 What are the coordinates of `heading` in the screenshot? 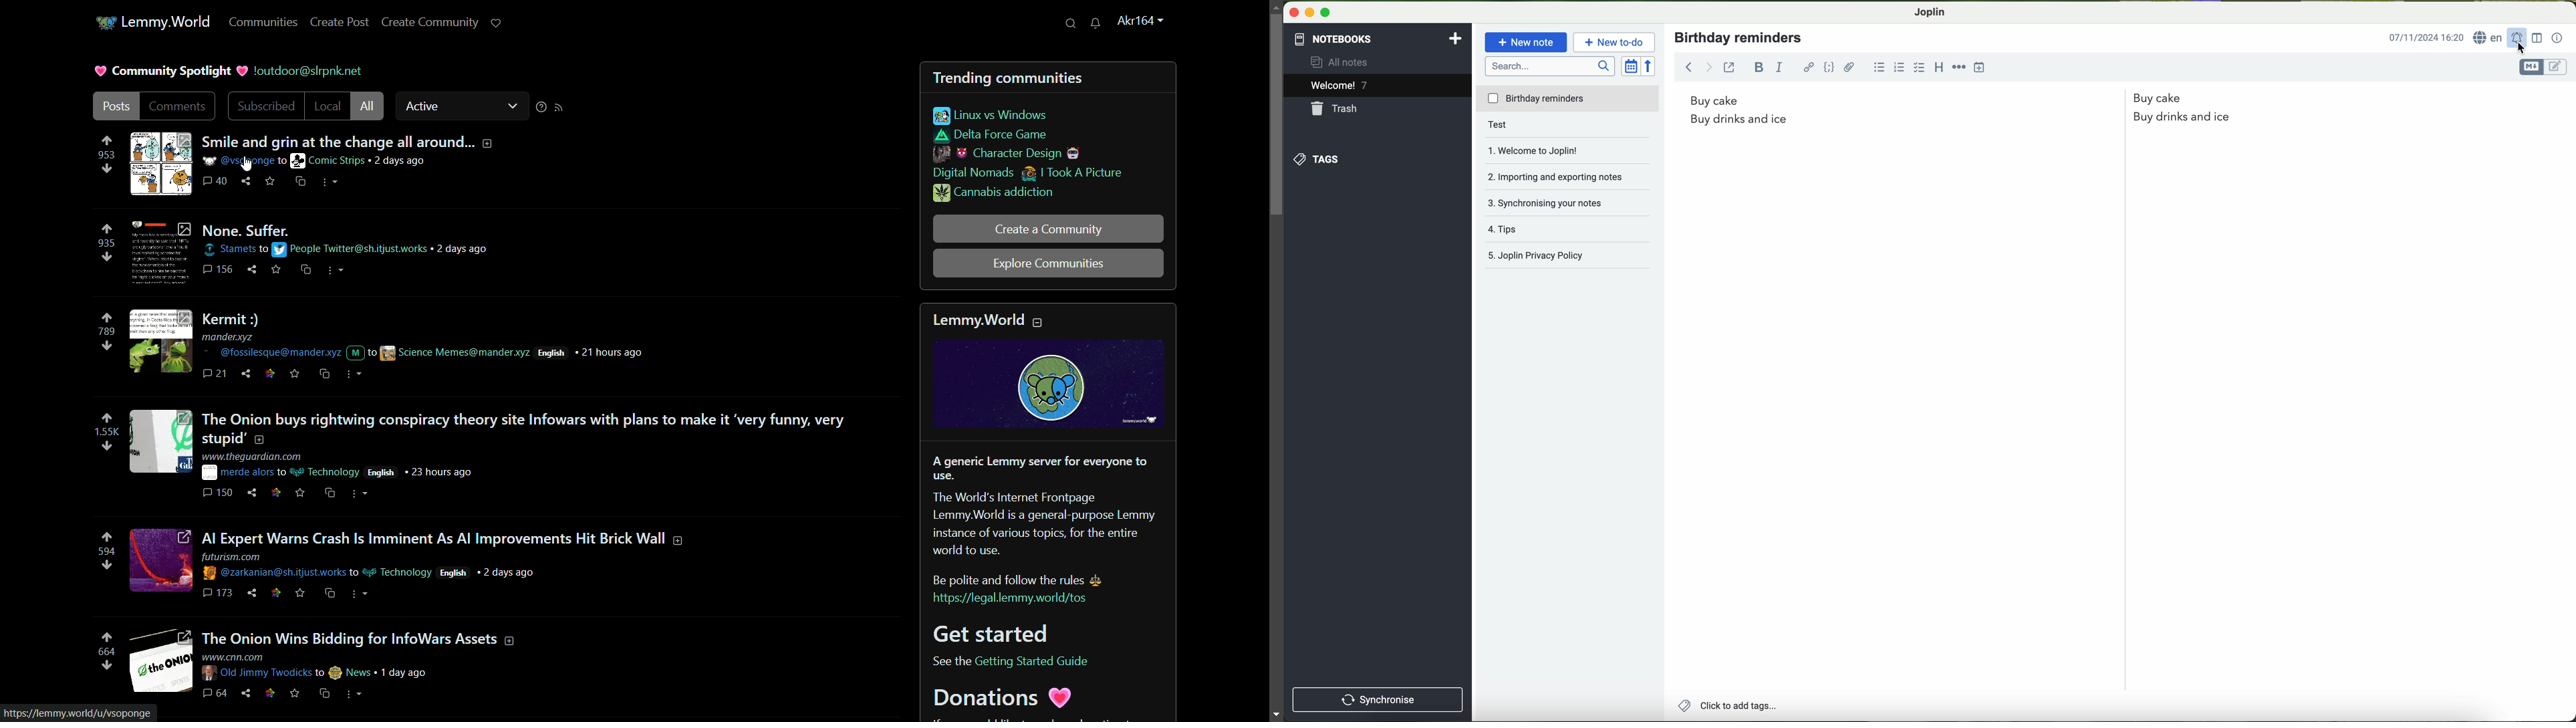 It's located at (1939, 68).